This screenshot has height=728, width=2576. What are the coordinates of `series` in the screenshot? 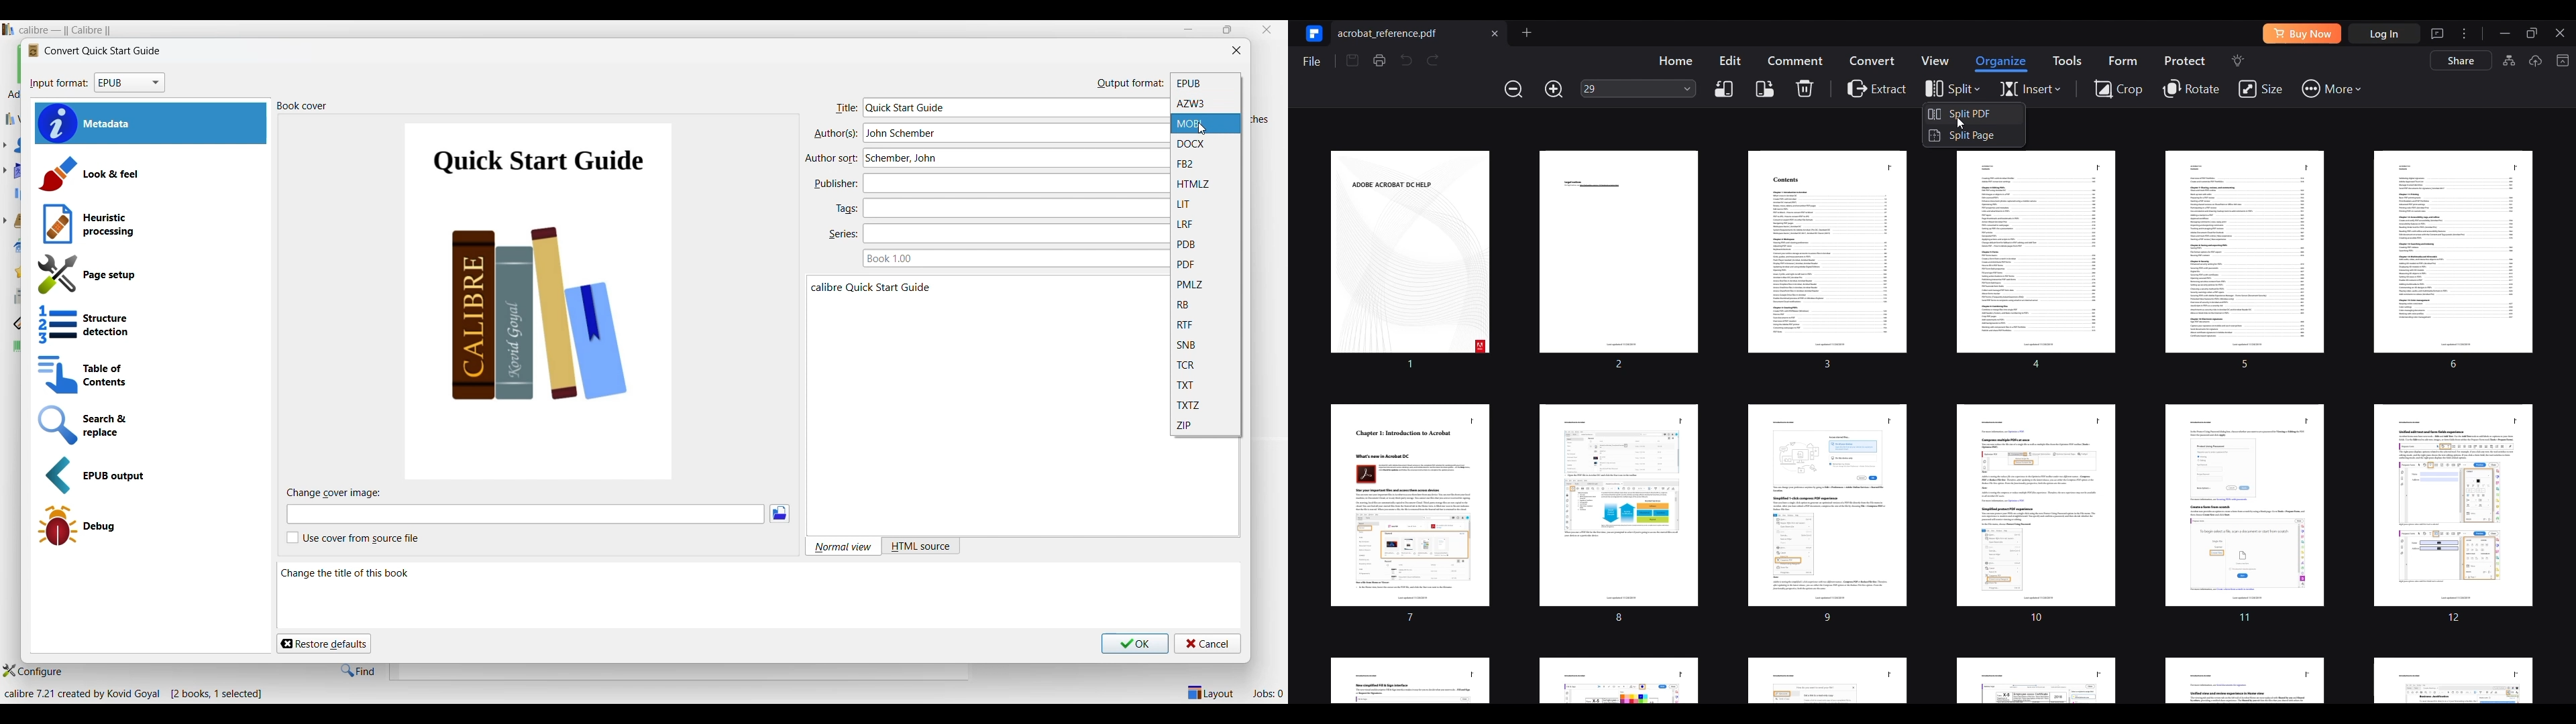 It's located at (843, 236).